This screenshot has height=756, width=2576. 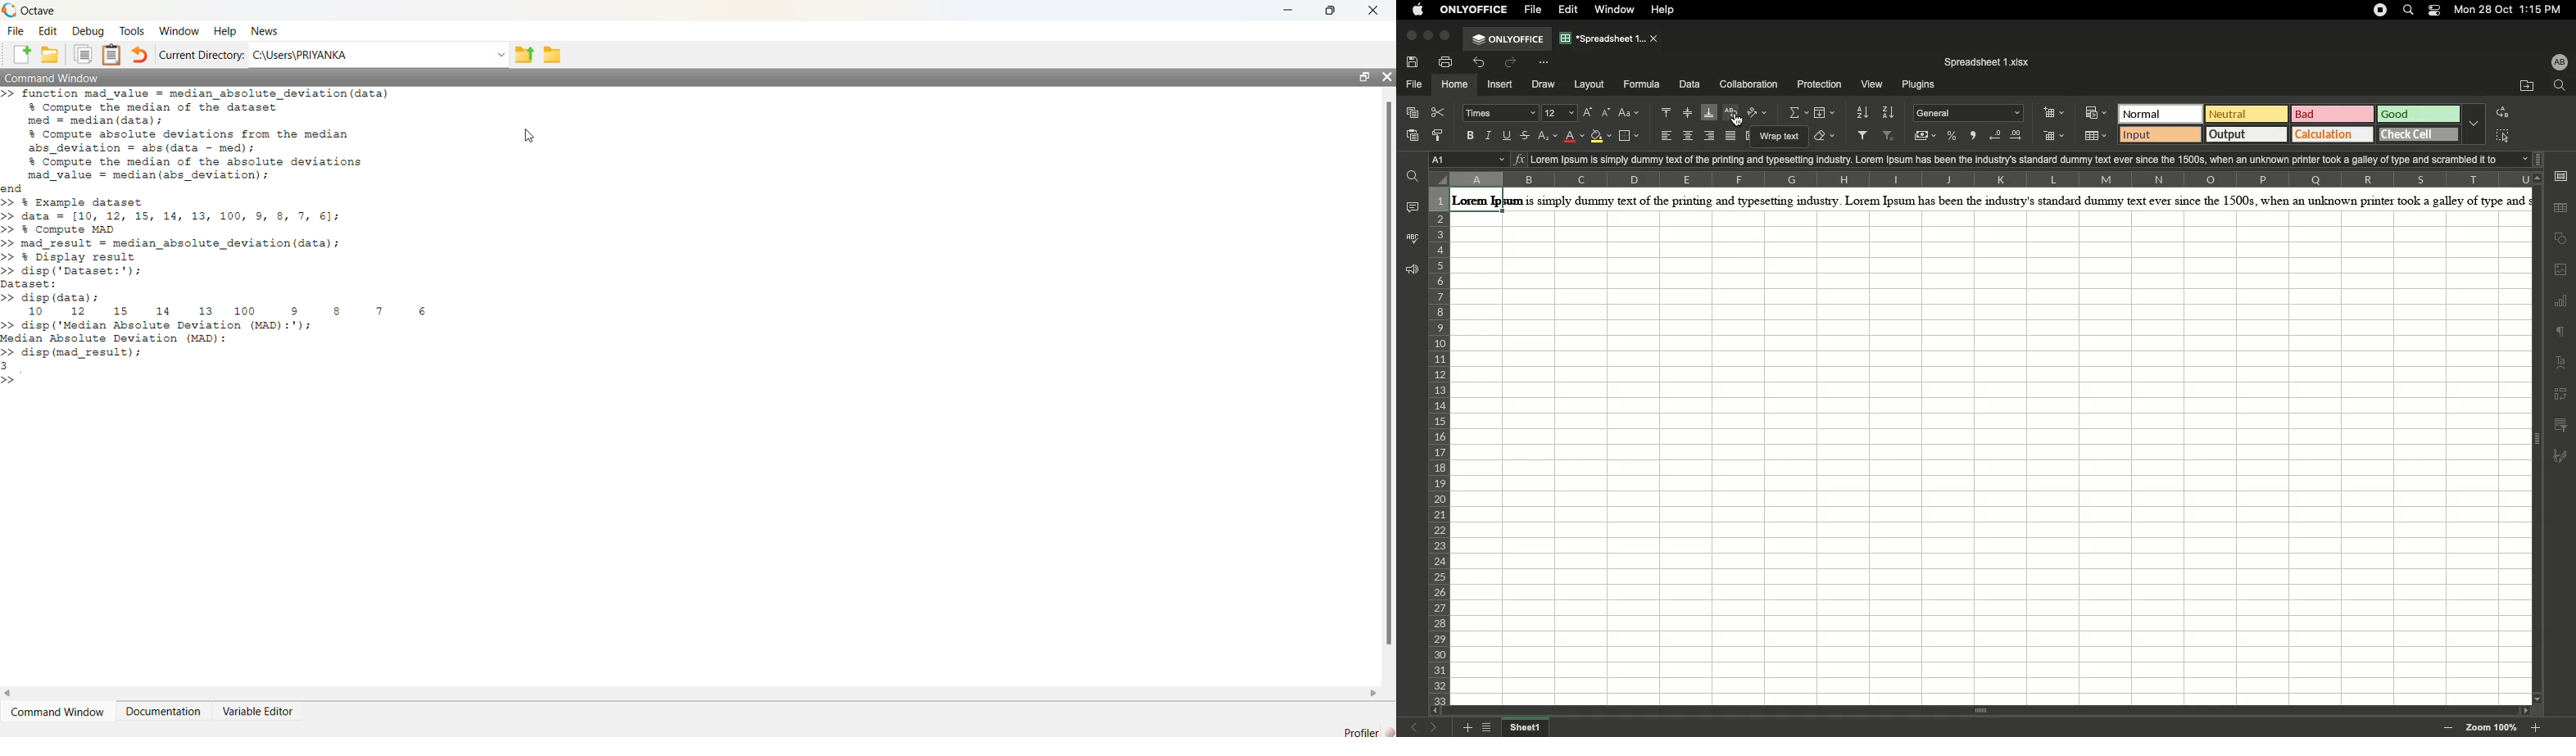 What do you see at coordinates (1415, 62) in the screenshot?
I see `Save` at bounding box center [1415, 62].